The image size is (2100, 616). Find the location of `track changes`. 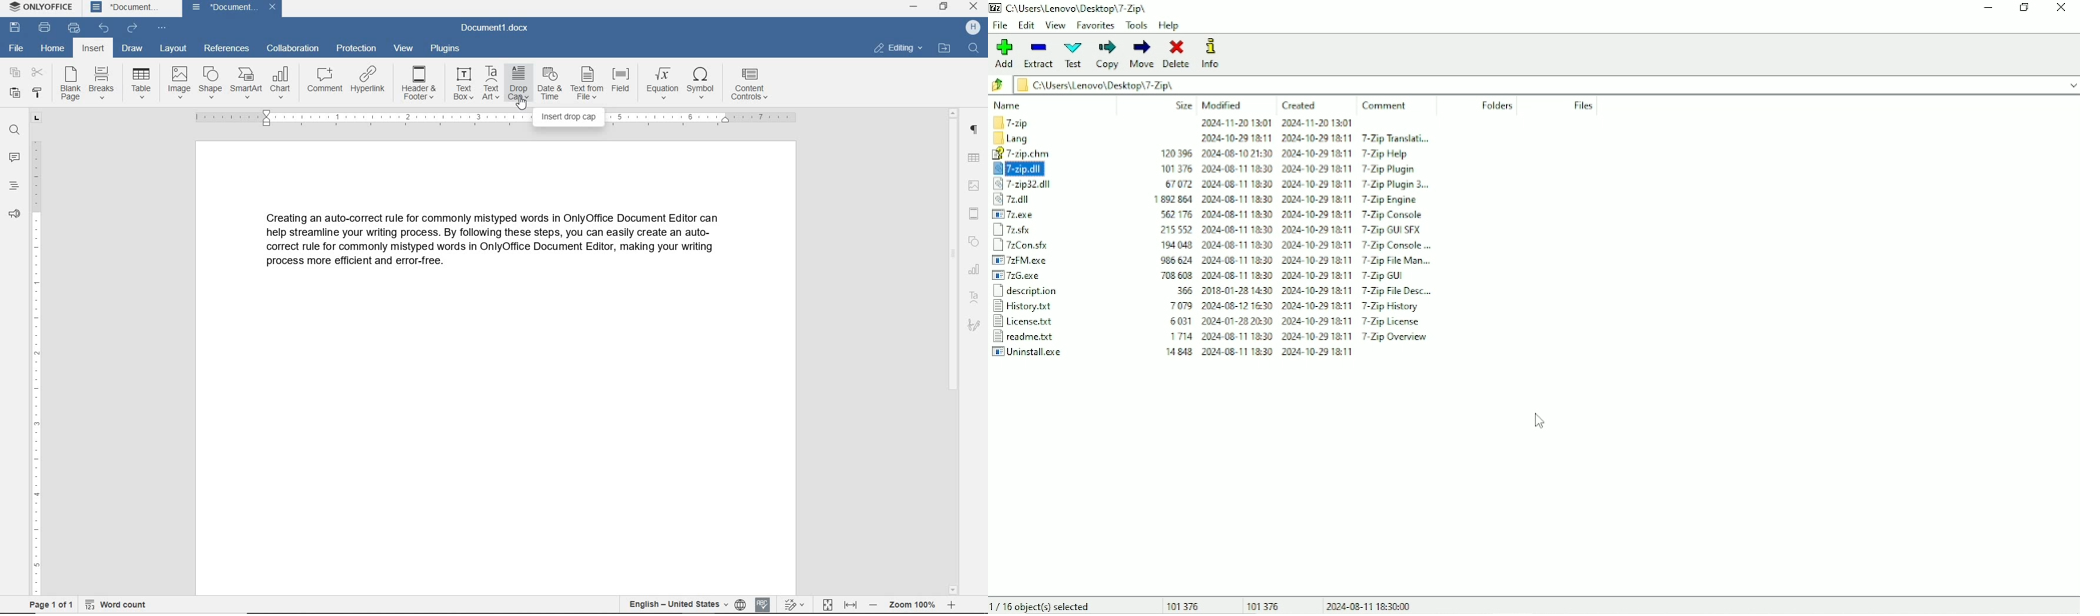

track changes is located at coordinates (793, 605).